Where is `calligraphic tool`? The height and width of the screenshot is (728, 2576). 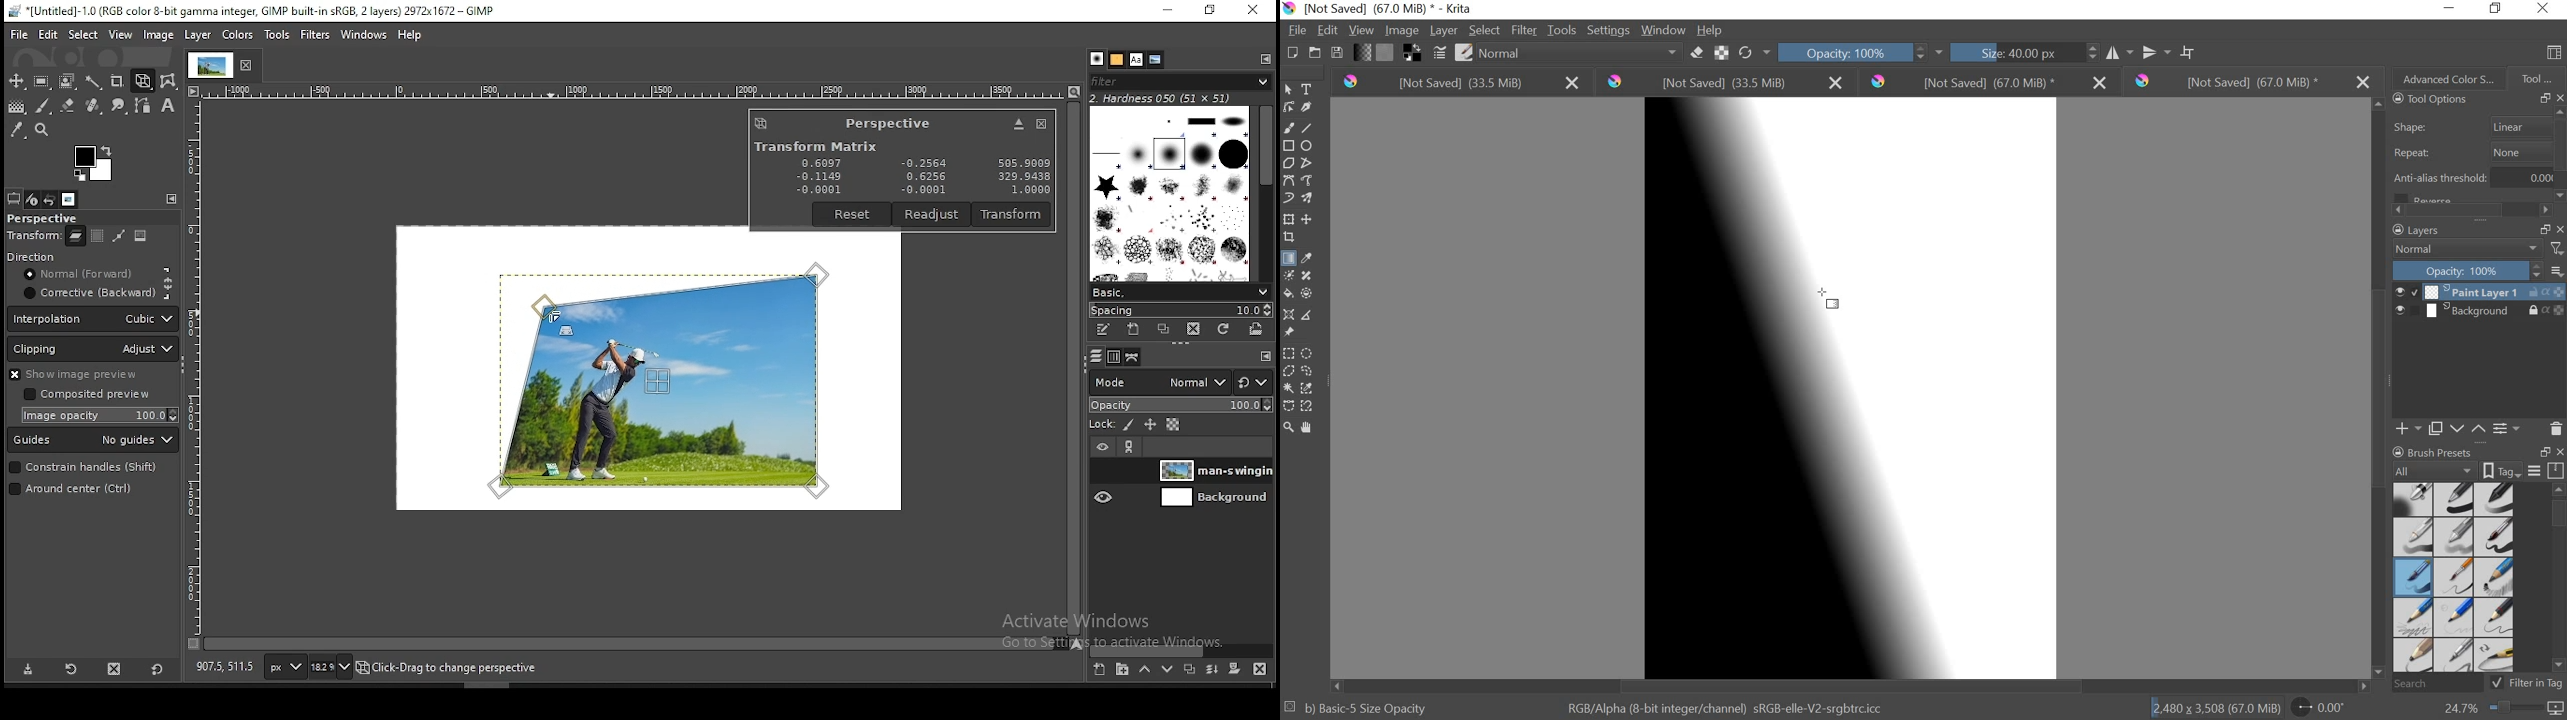
calligraphic tool is located at coordinates (1309, 107).